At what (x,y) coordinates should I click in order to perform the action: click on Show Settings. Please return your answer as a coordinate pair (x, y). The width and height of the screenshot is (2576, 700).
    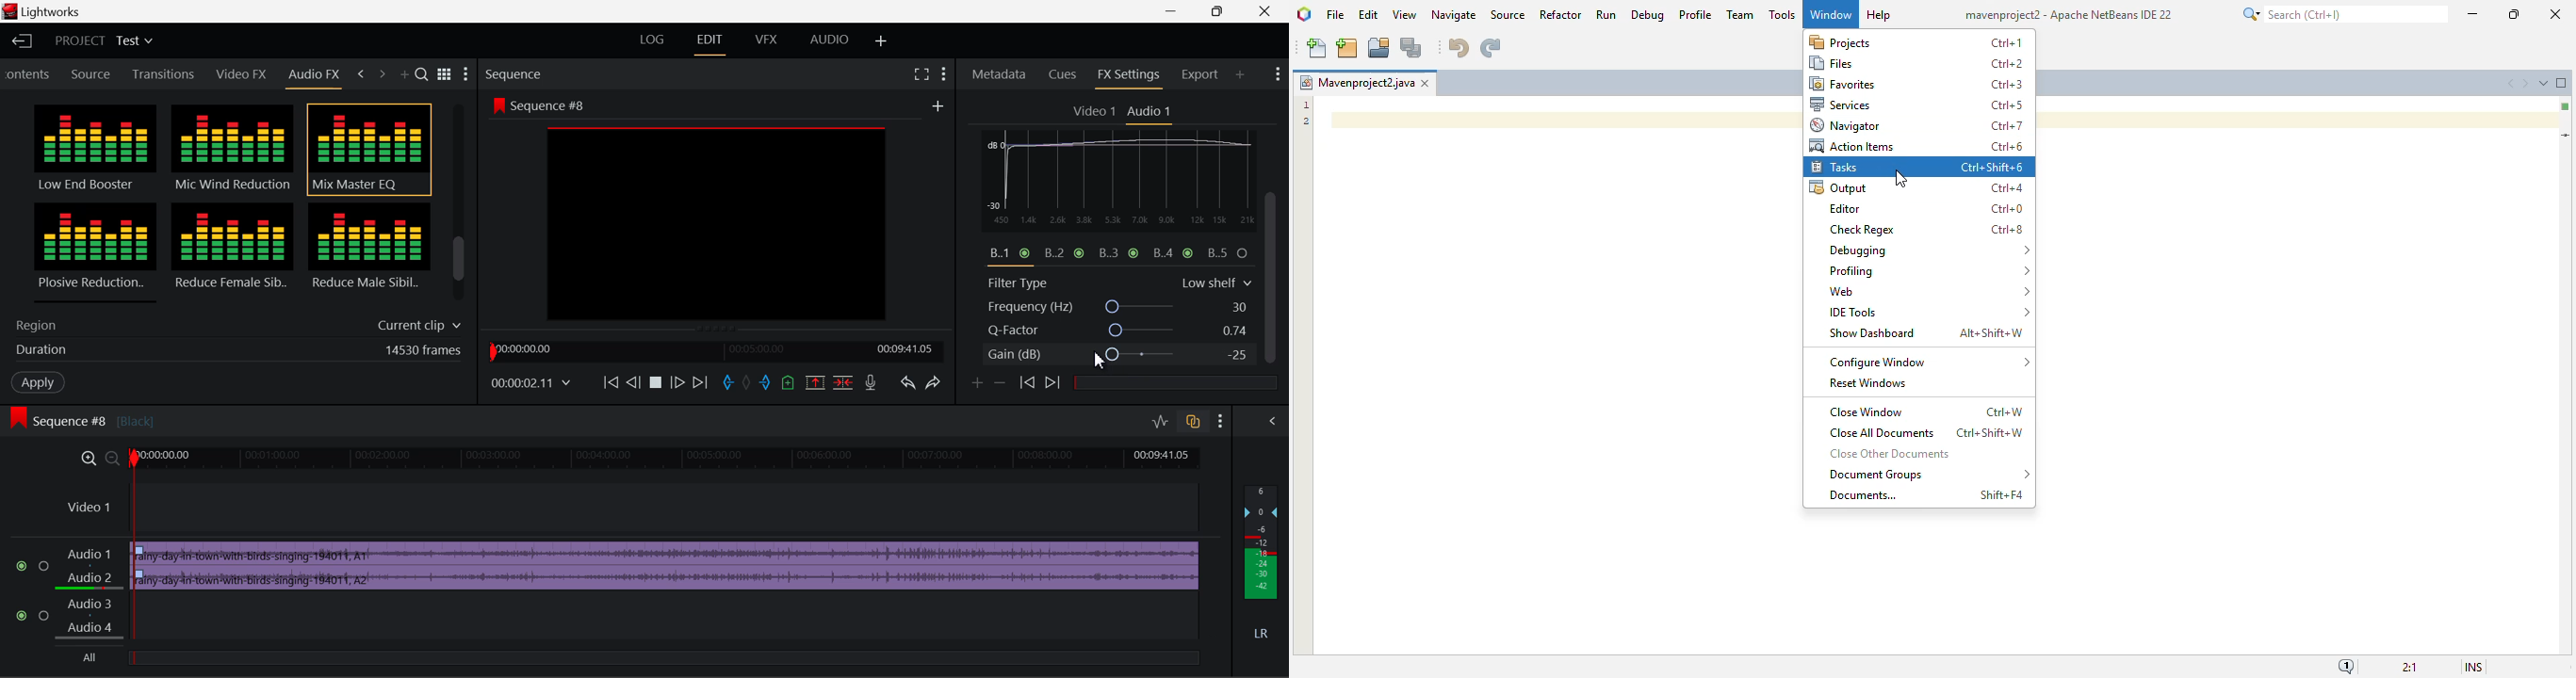
    Looking at the image, I should click on (1277, 72).